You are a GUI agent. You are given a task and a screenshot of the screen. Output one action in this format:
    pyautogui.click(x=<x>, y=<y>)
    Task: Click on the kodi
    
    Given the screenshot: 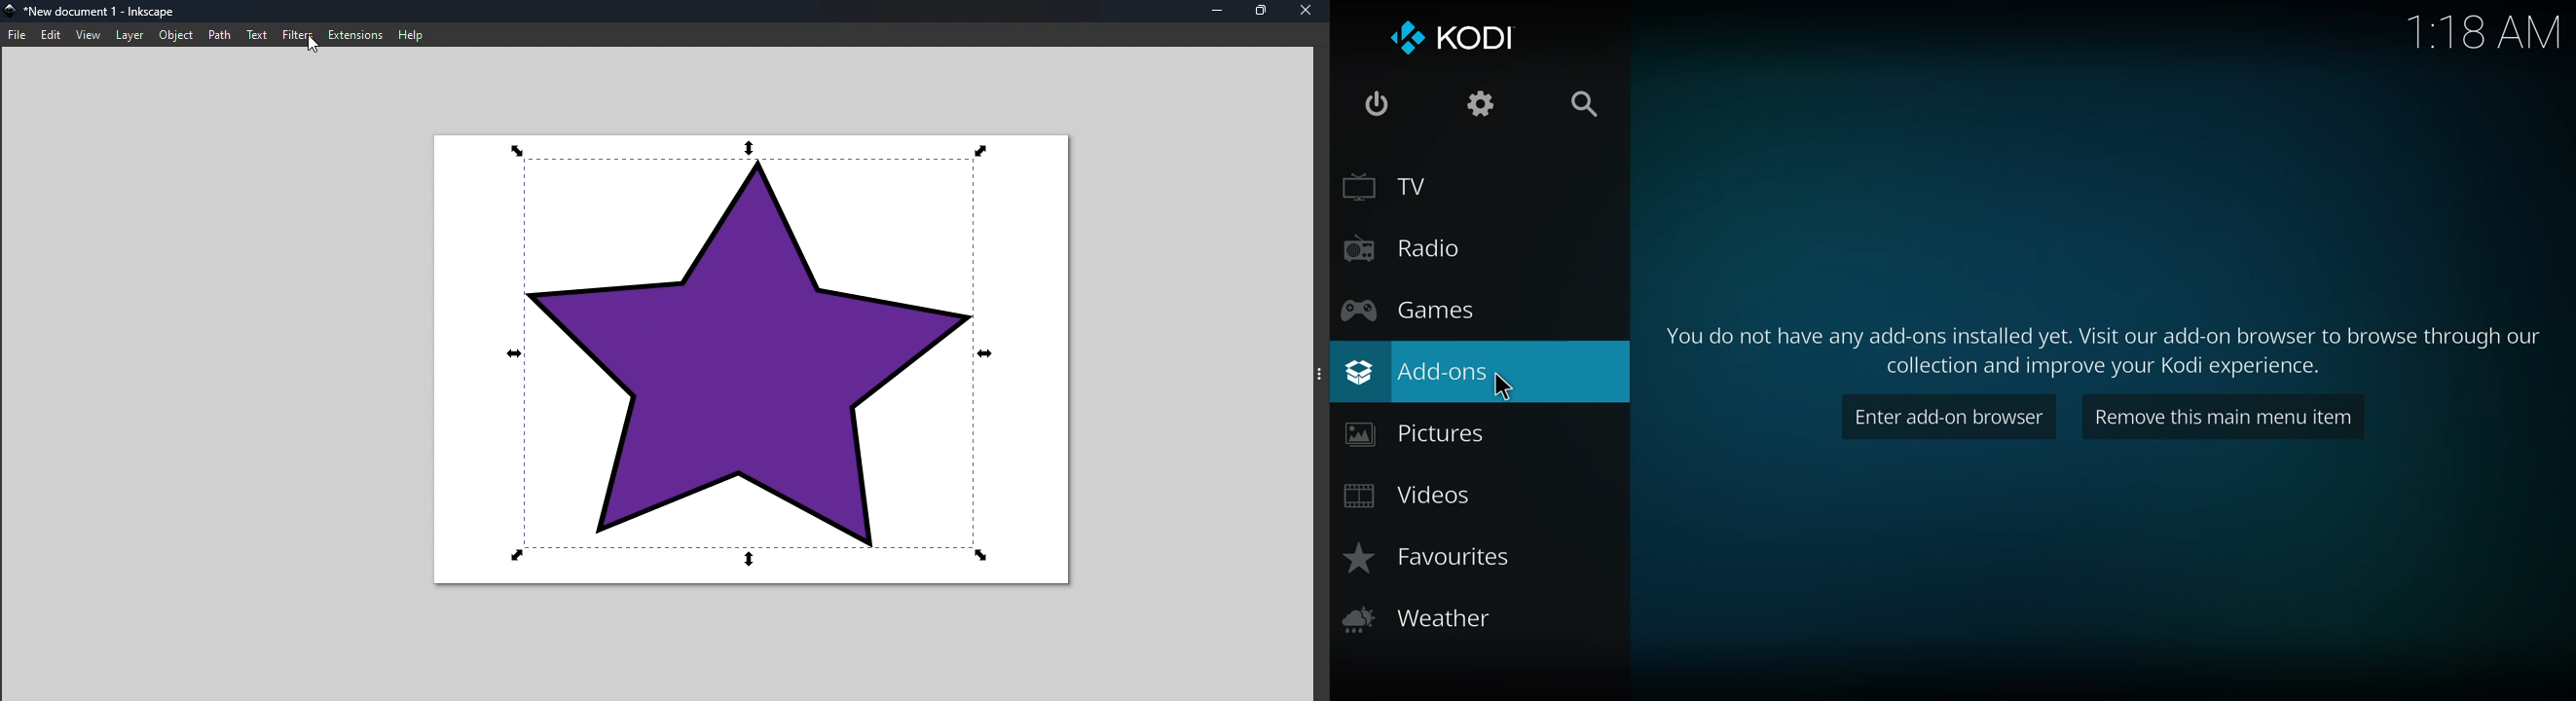 What is the action you would take?
    pyautogui.click(x=1461, y=36)
    